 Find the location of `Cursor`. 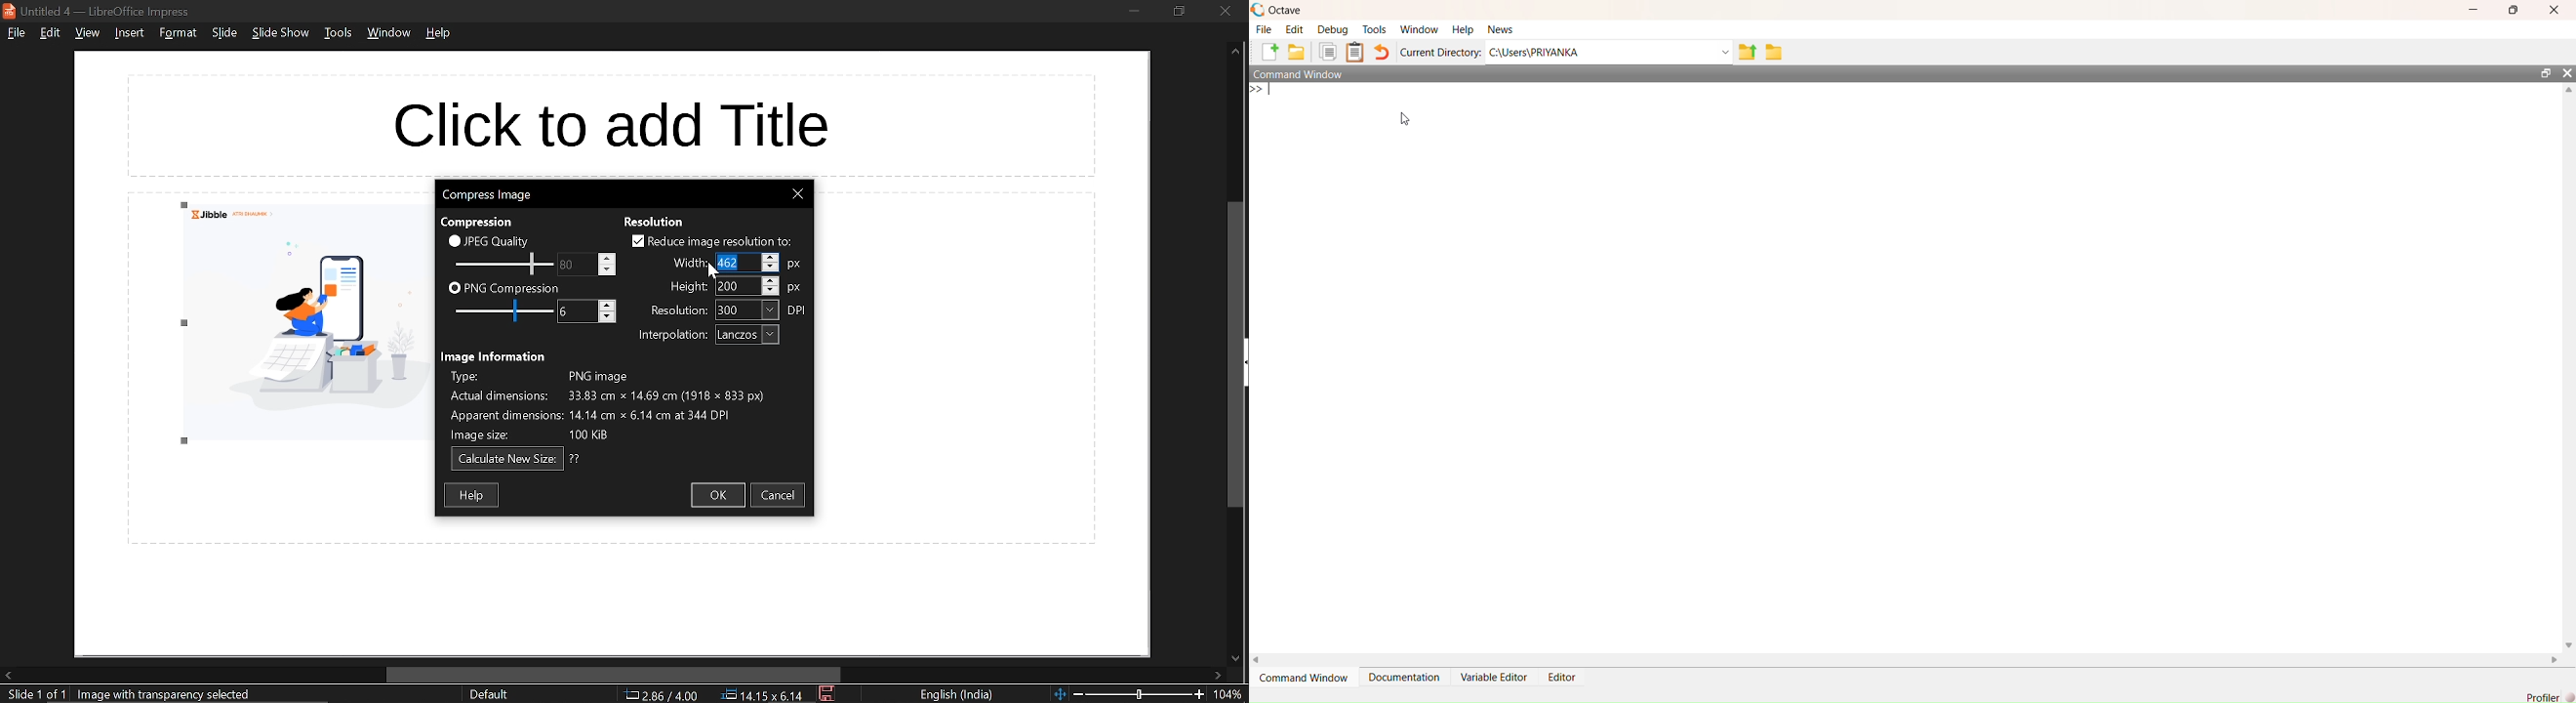

Cursor is located at coordinates (710, 271).